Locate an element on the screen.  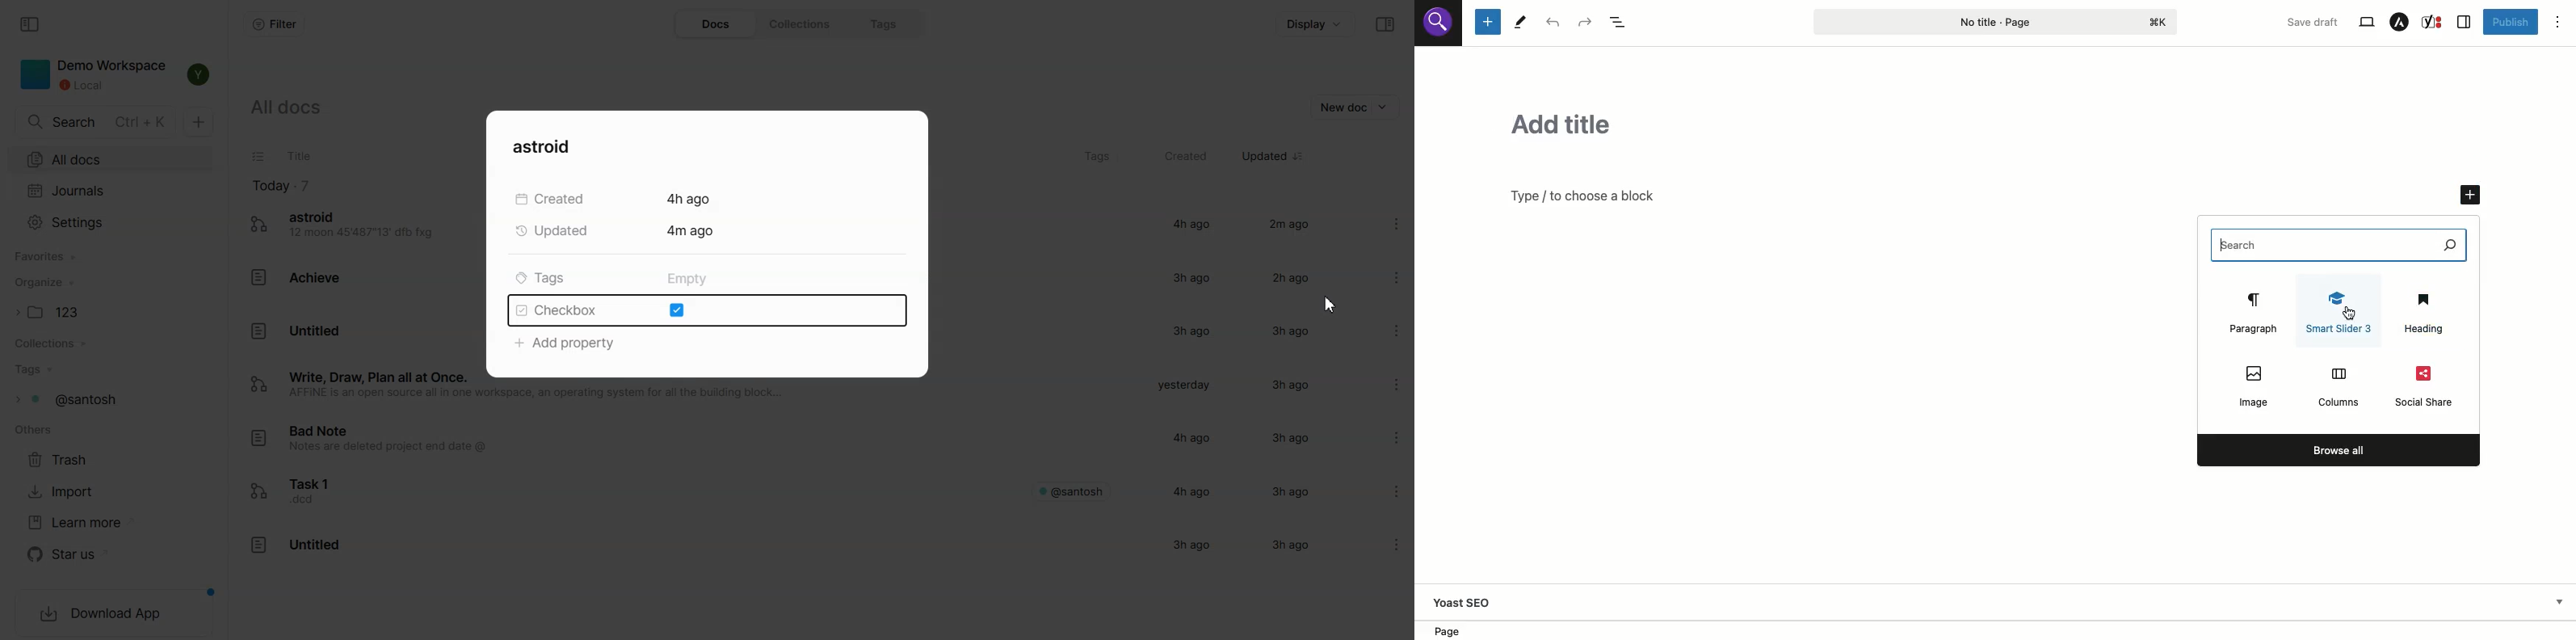
Favorites is located at coordinates (113, 256).